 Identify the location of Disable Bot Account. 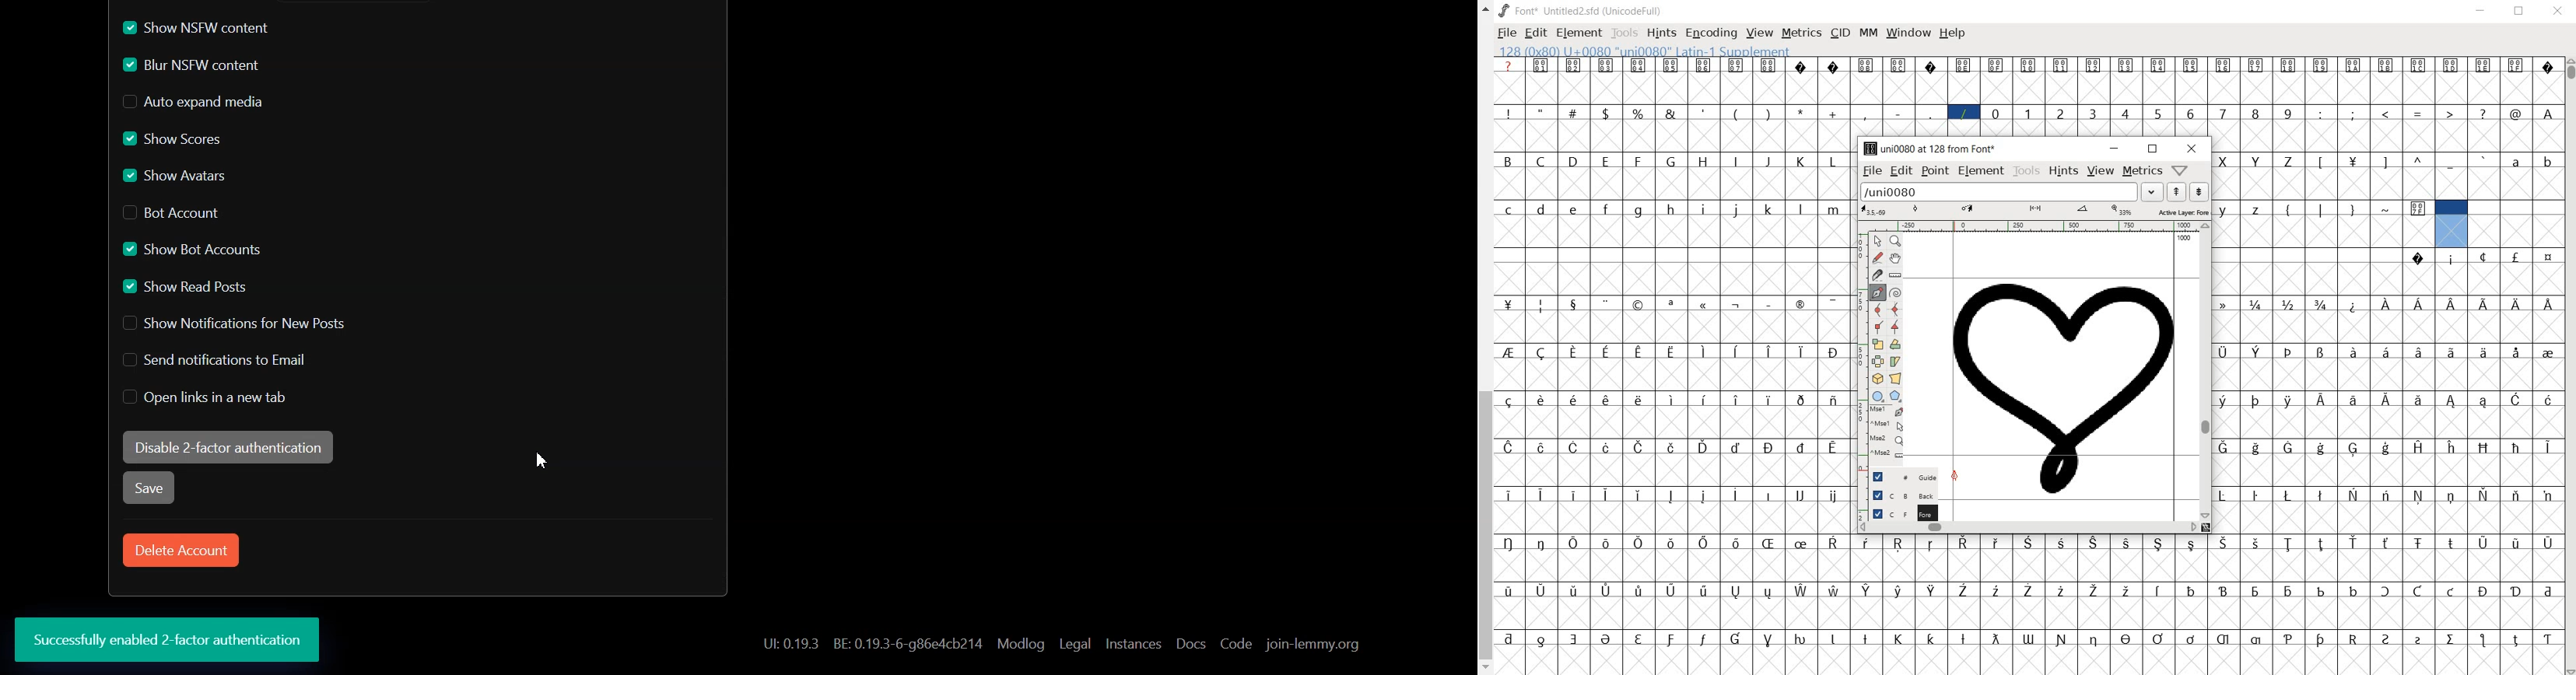
(178, 211).